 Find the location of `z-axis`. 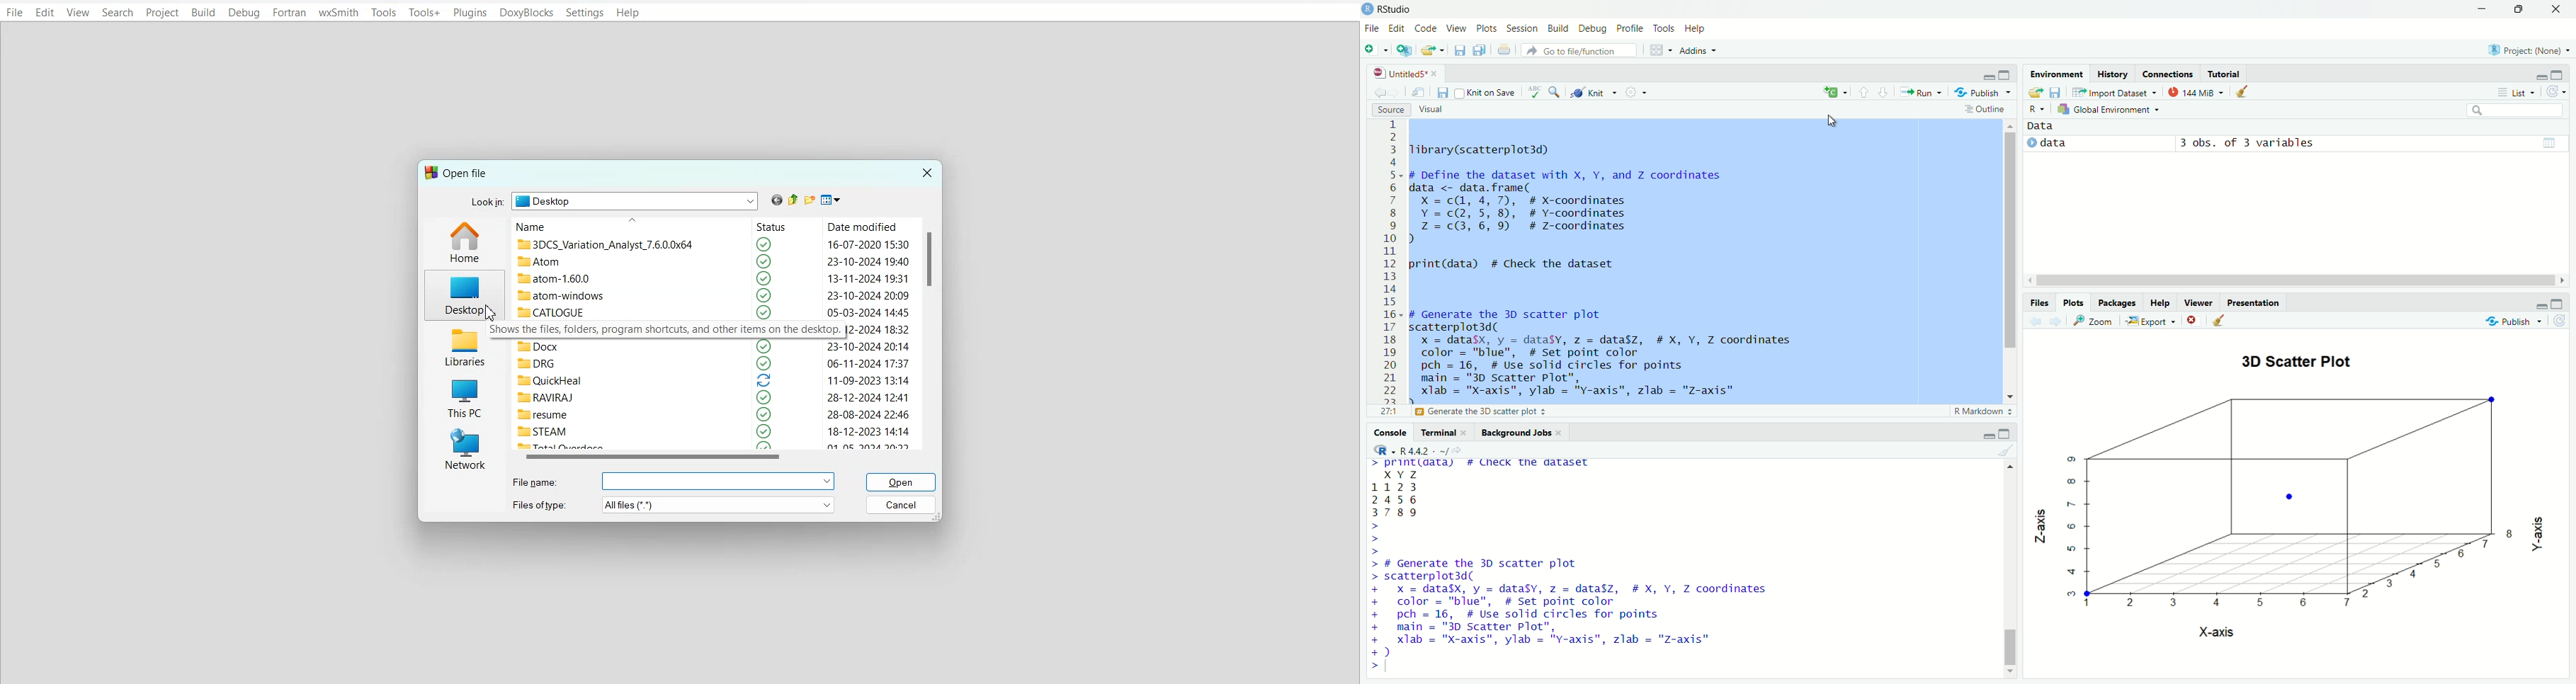

z-axis is located at coordinates (2043, 522).